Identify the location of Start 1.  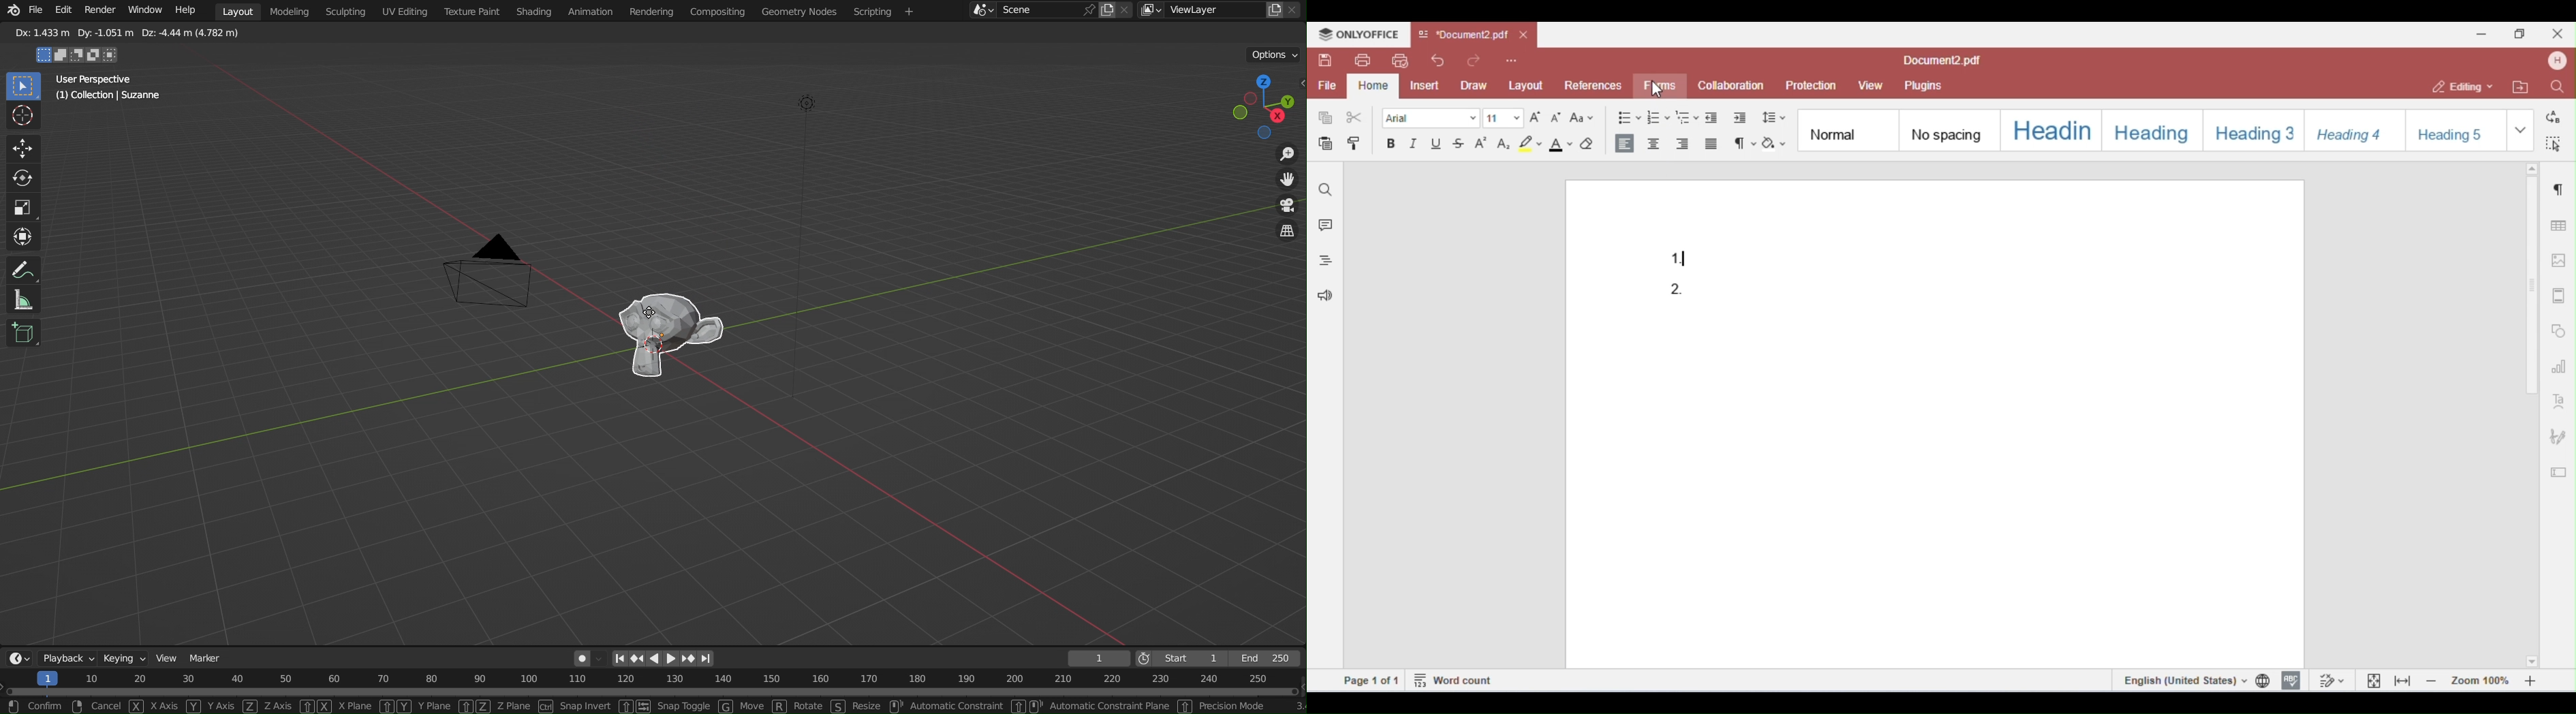
(1193, 658).